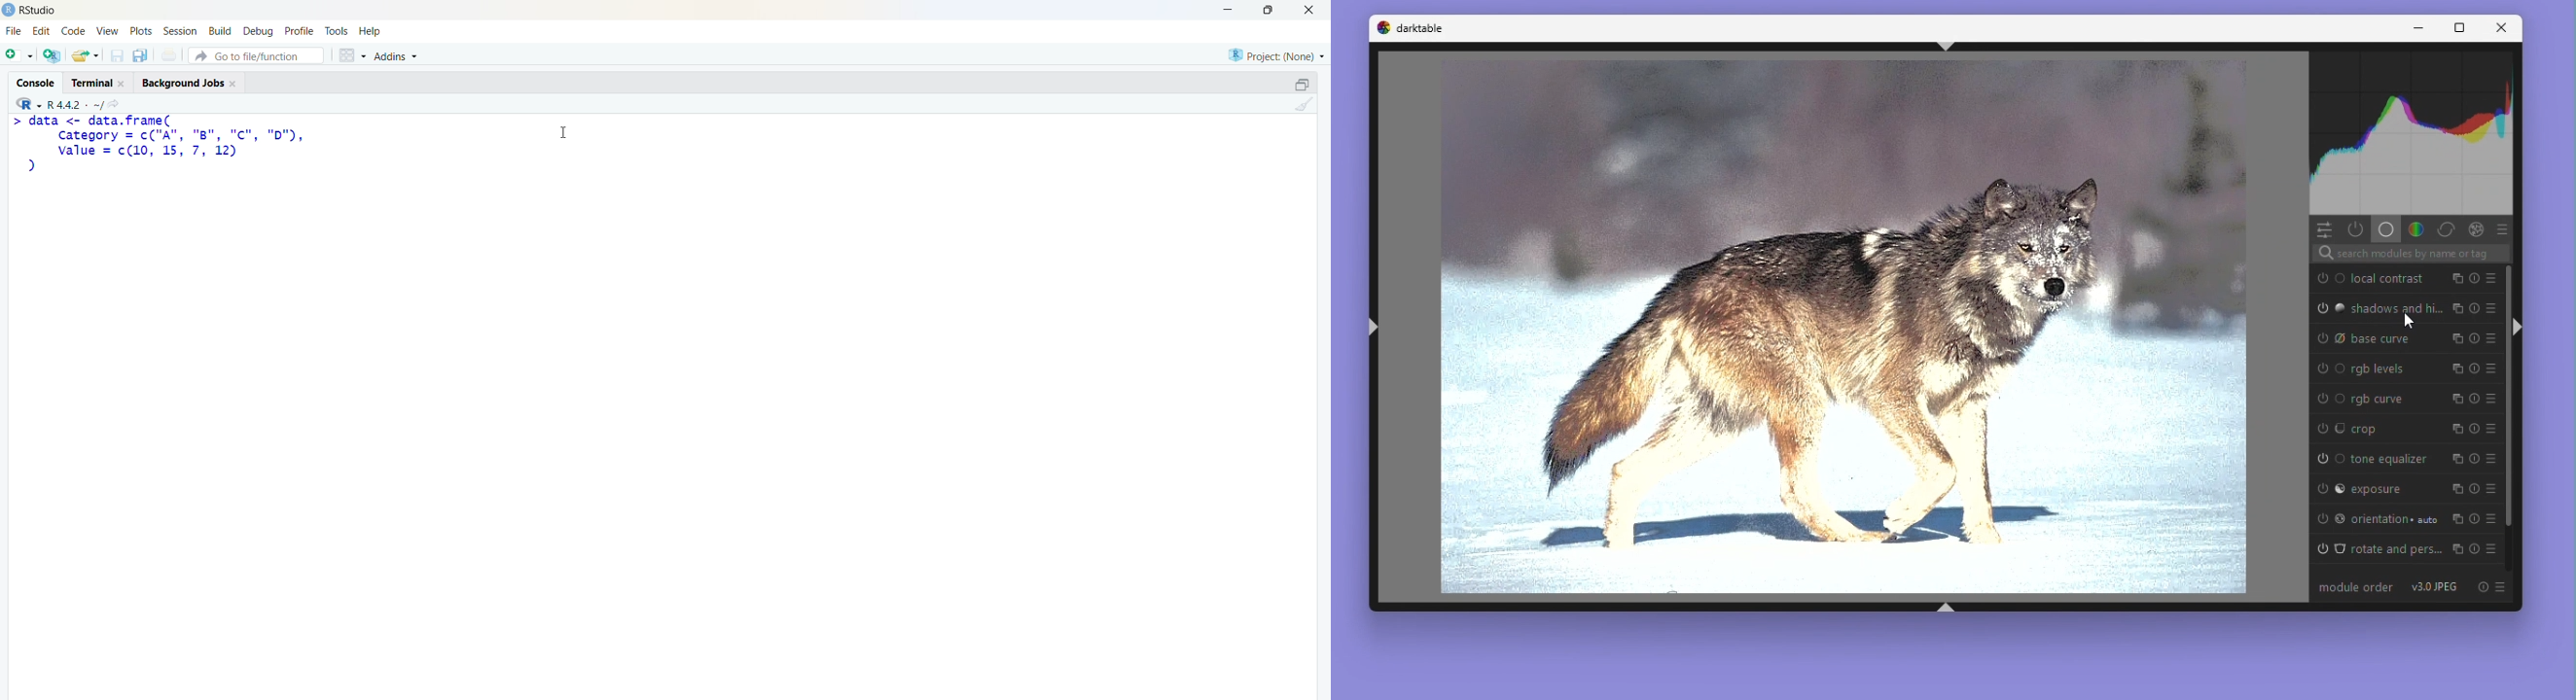 Image resolution: width=2576 pixels, height=700 pixels. What do you see at coordinates (108, 31) in the screenshot?
I see `View` at bounding box center [108, 31].